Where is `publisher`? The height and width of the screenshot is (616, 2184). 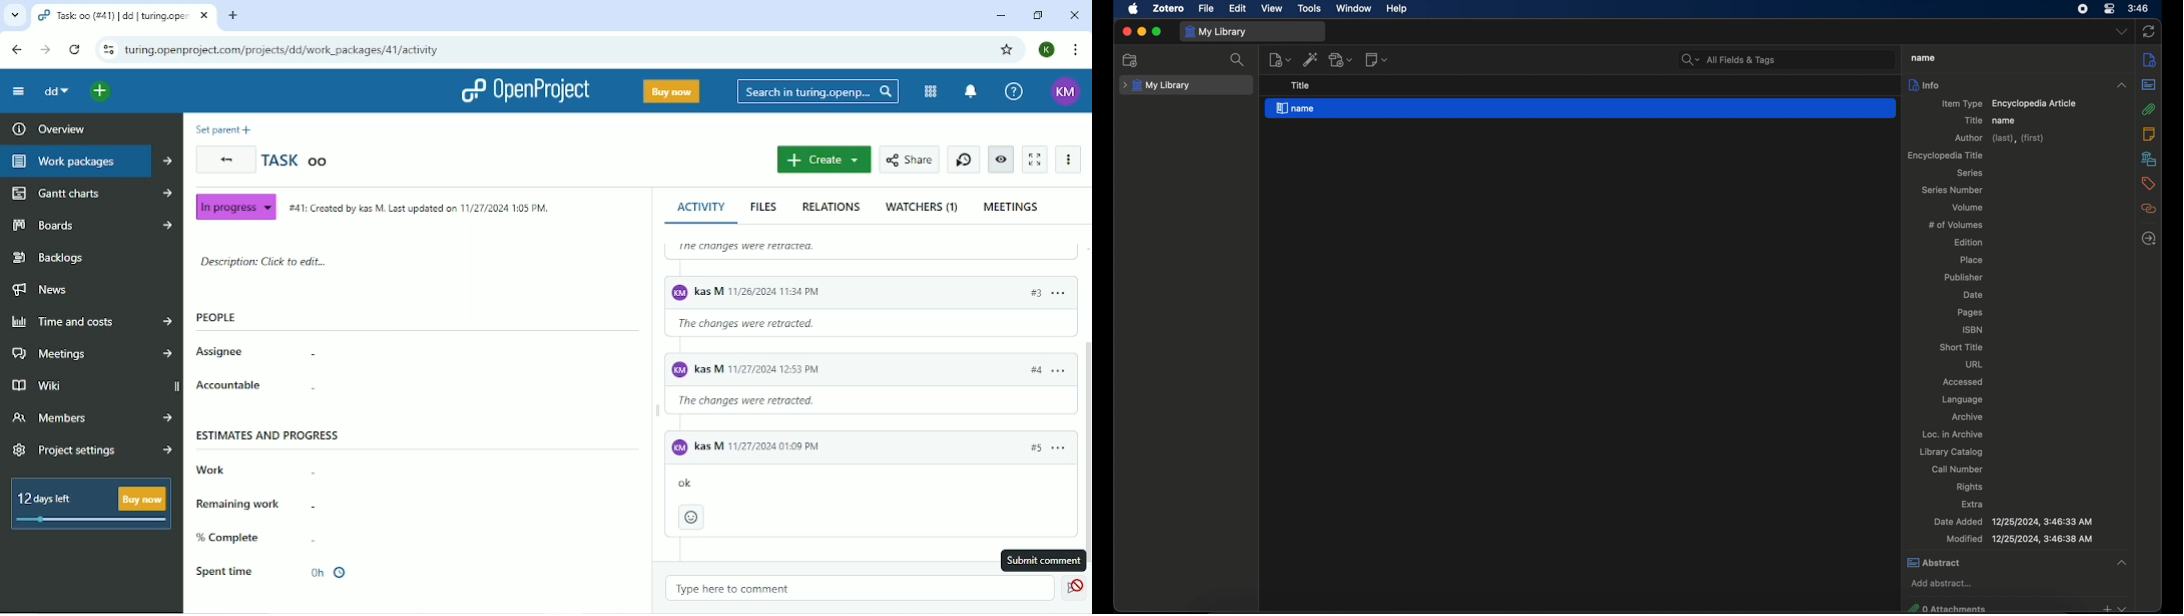 publisher is located at coordinates (1965, 278).